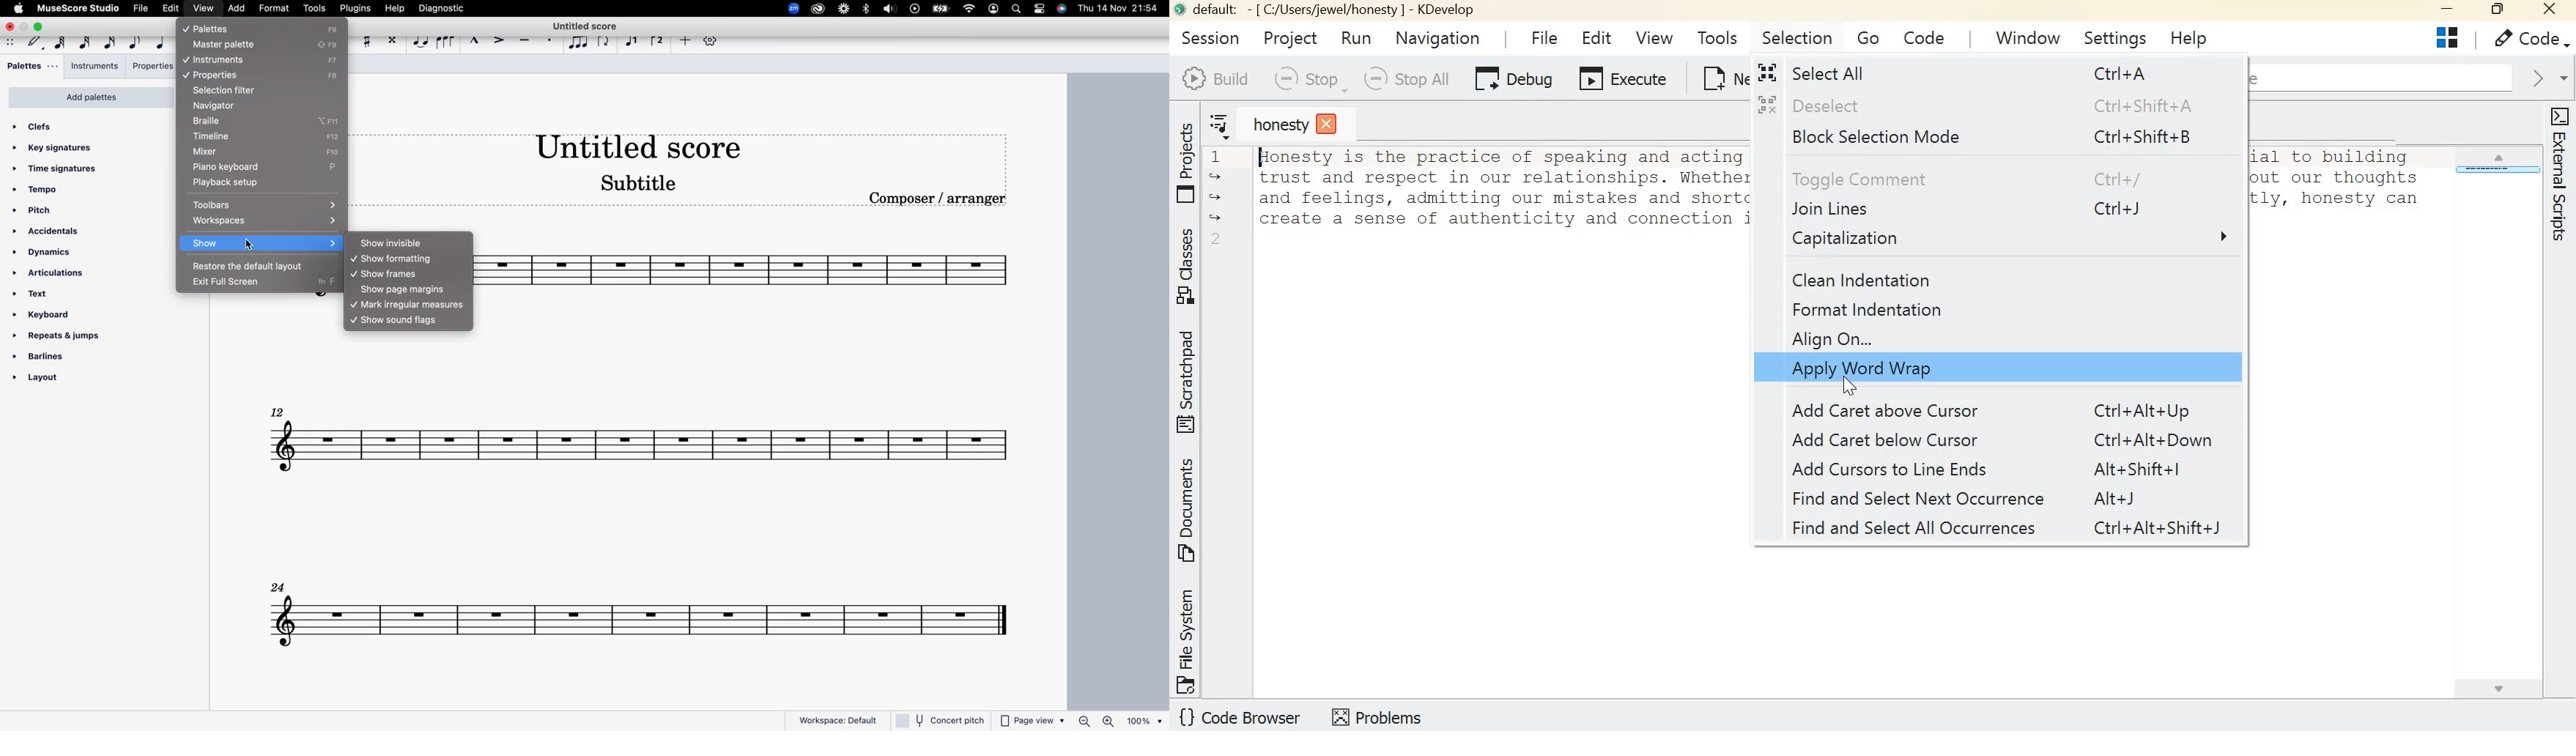  I want to click on siri, so click(1061, 8).